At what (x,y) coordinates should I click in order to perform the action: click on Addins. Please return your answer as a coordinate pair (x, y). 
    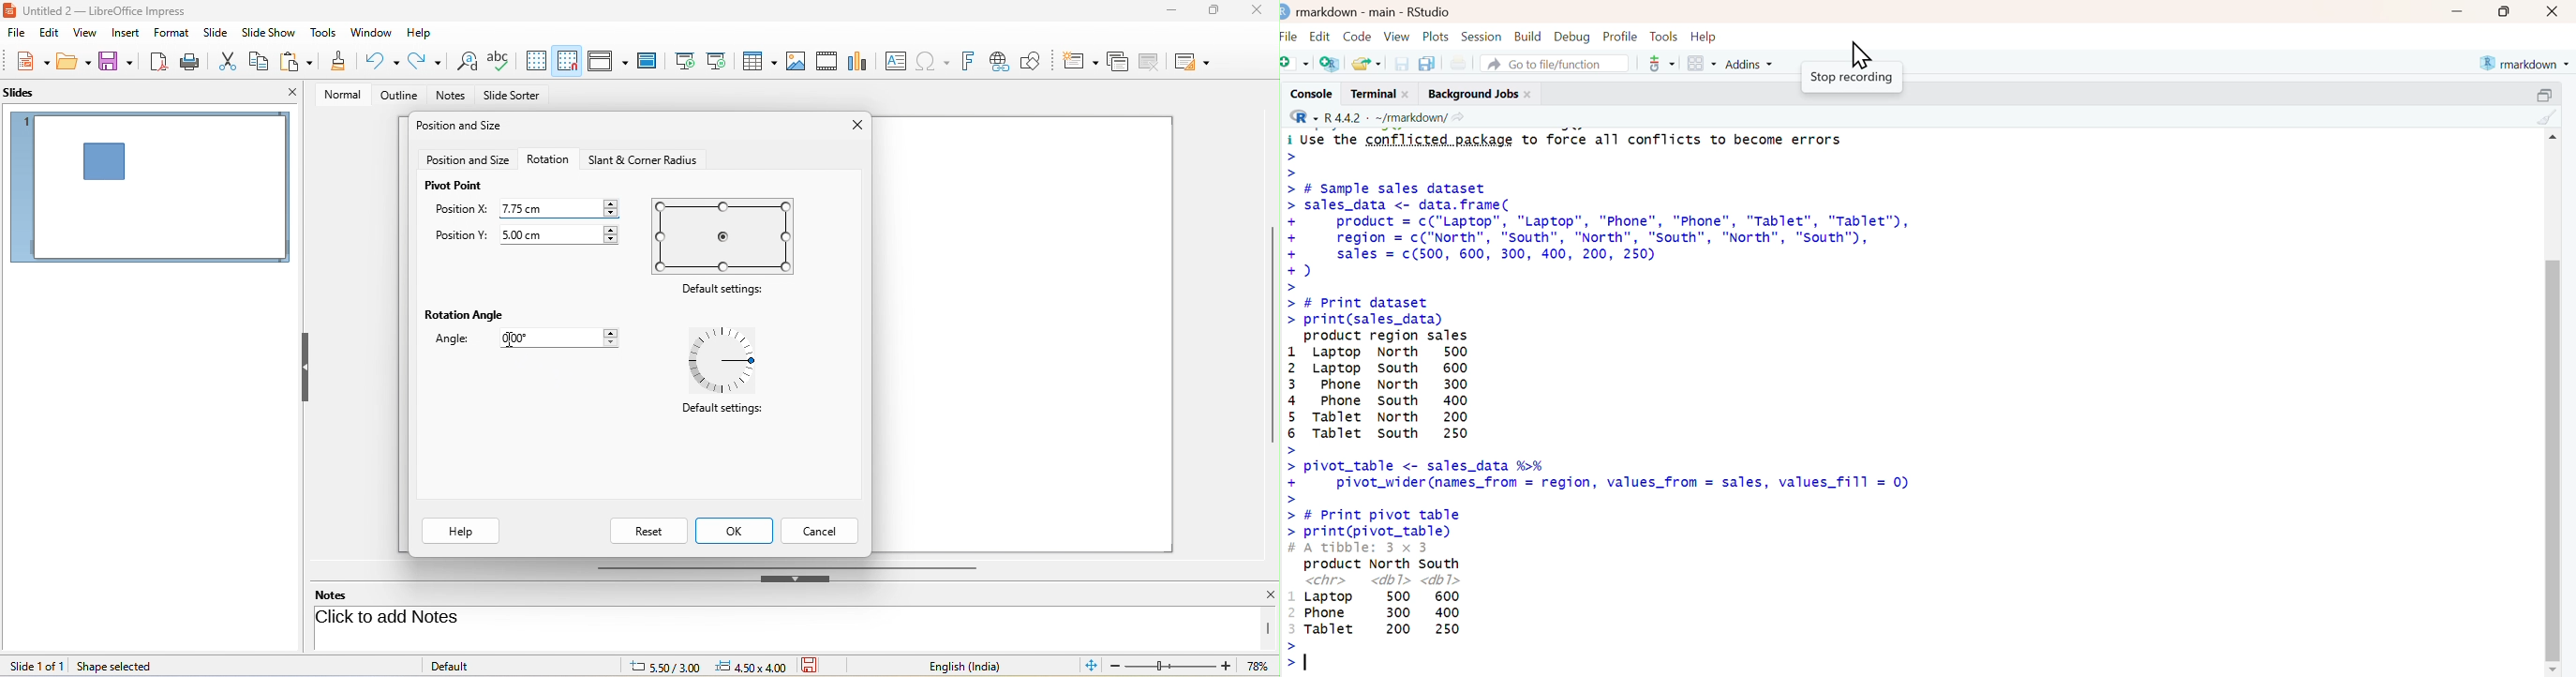
    Looking at the image, I should click on (1751, 64).